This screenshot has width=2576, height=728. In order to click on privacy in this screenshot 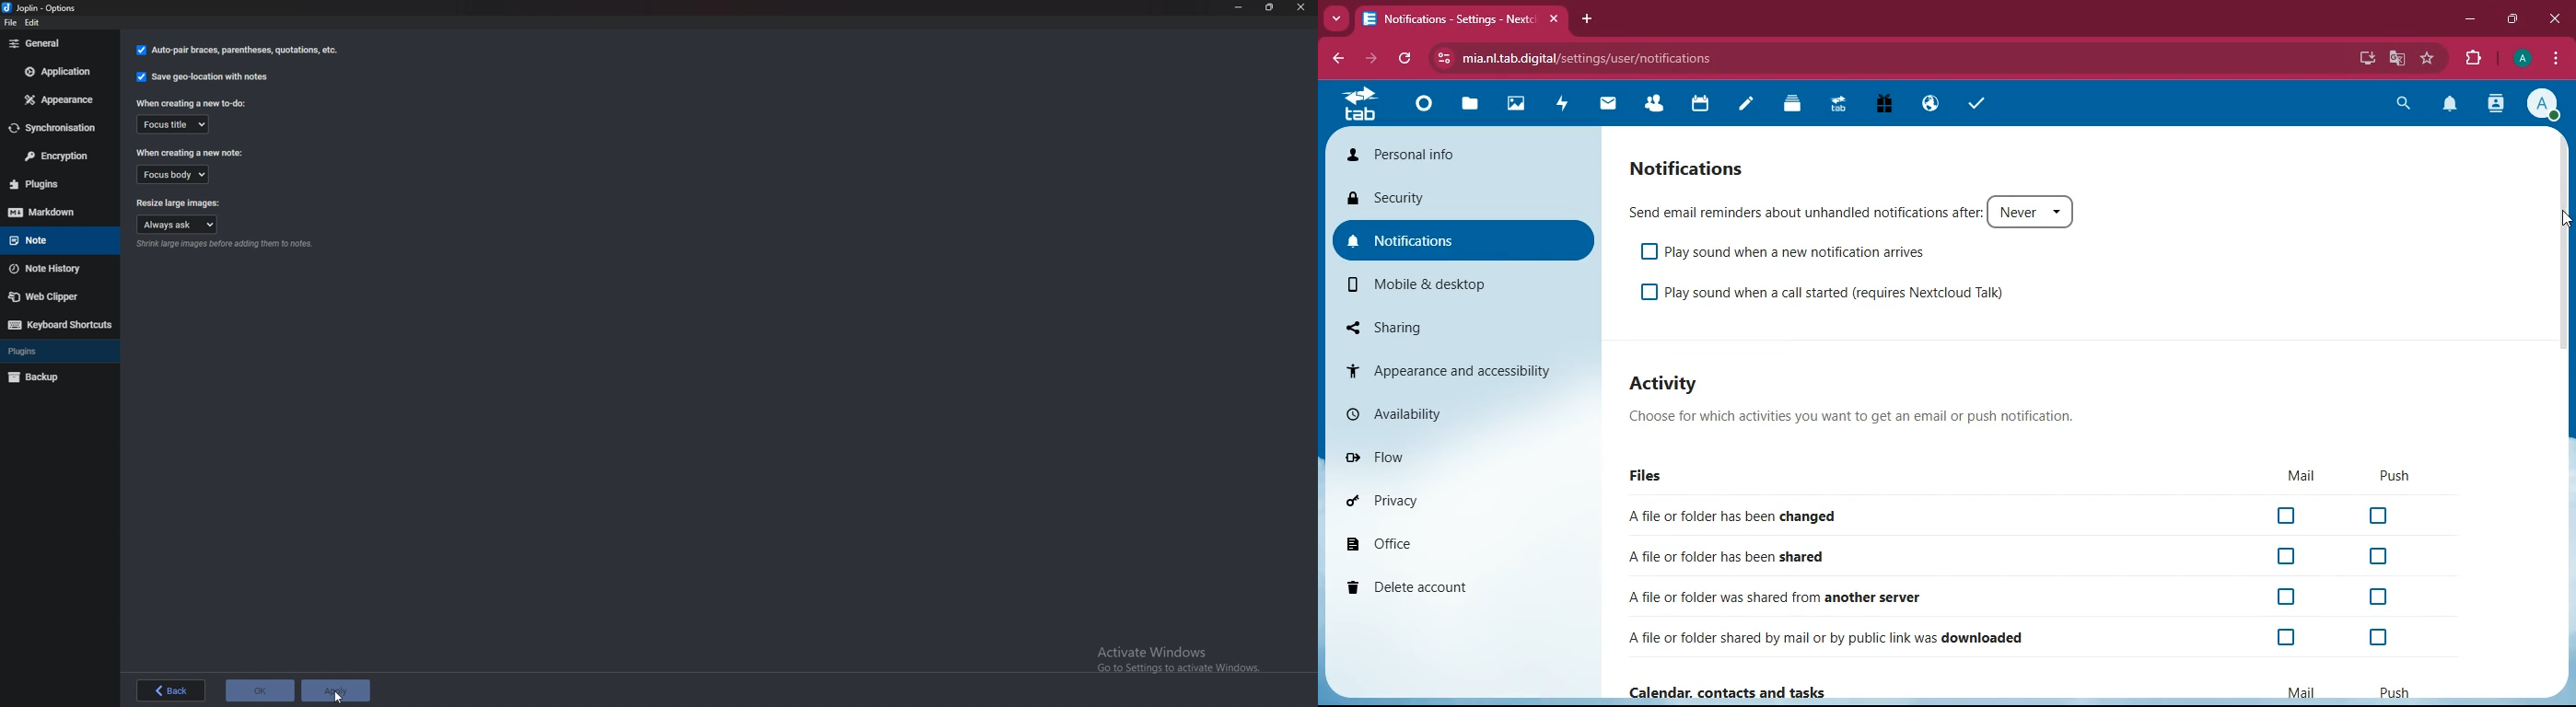, I will do `click(1461, 496)`.